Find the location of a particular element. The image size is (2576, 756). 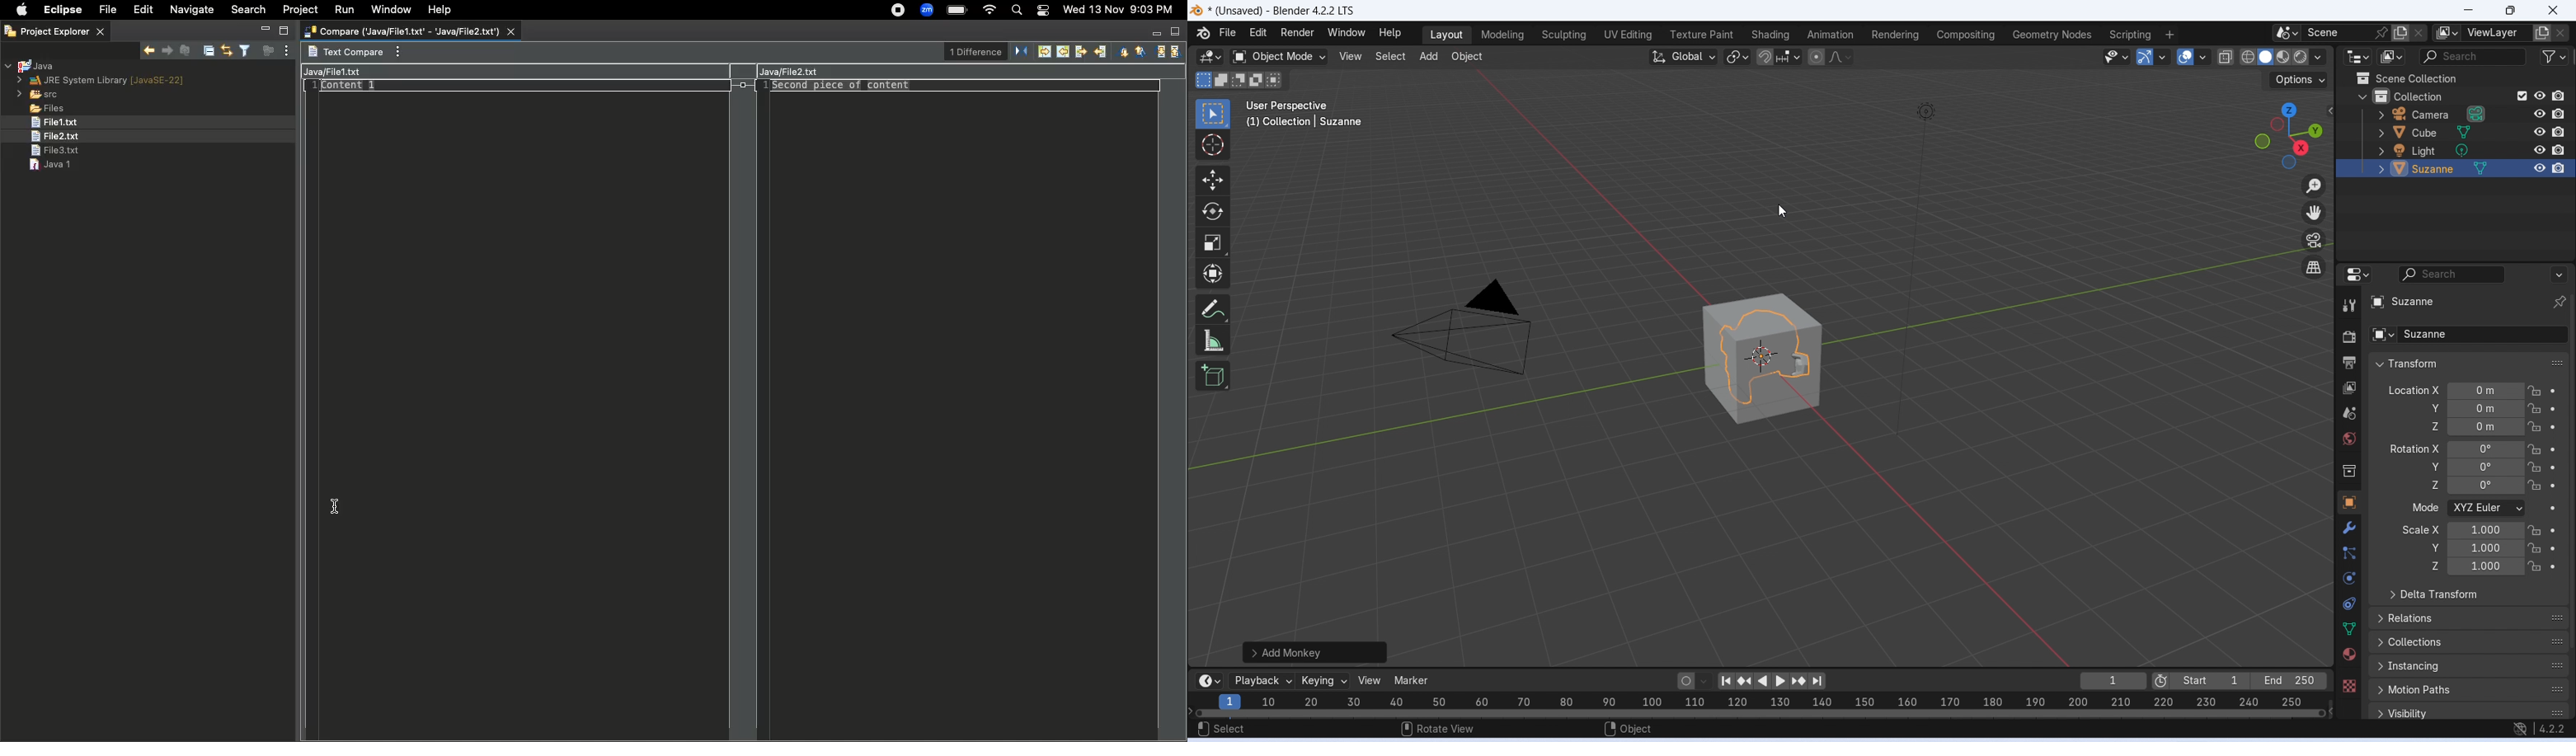

lock location is located at coordinates (2534, 409).